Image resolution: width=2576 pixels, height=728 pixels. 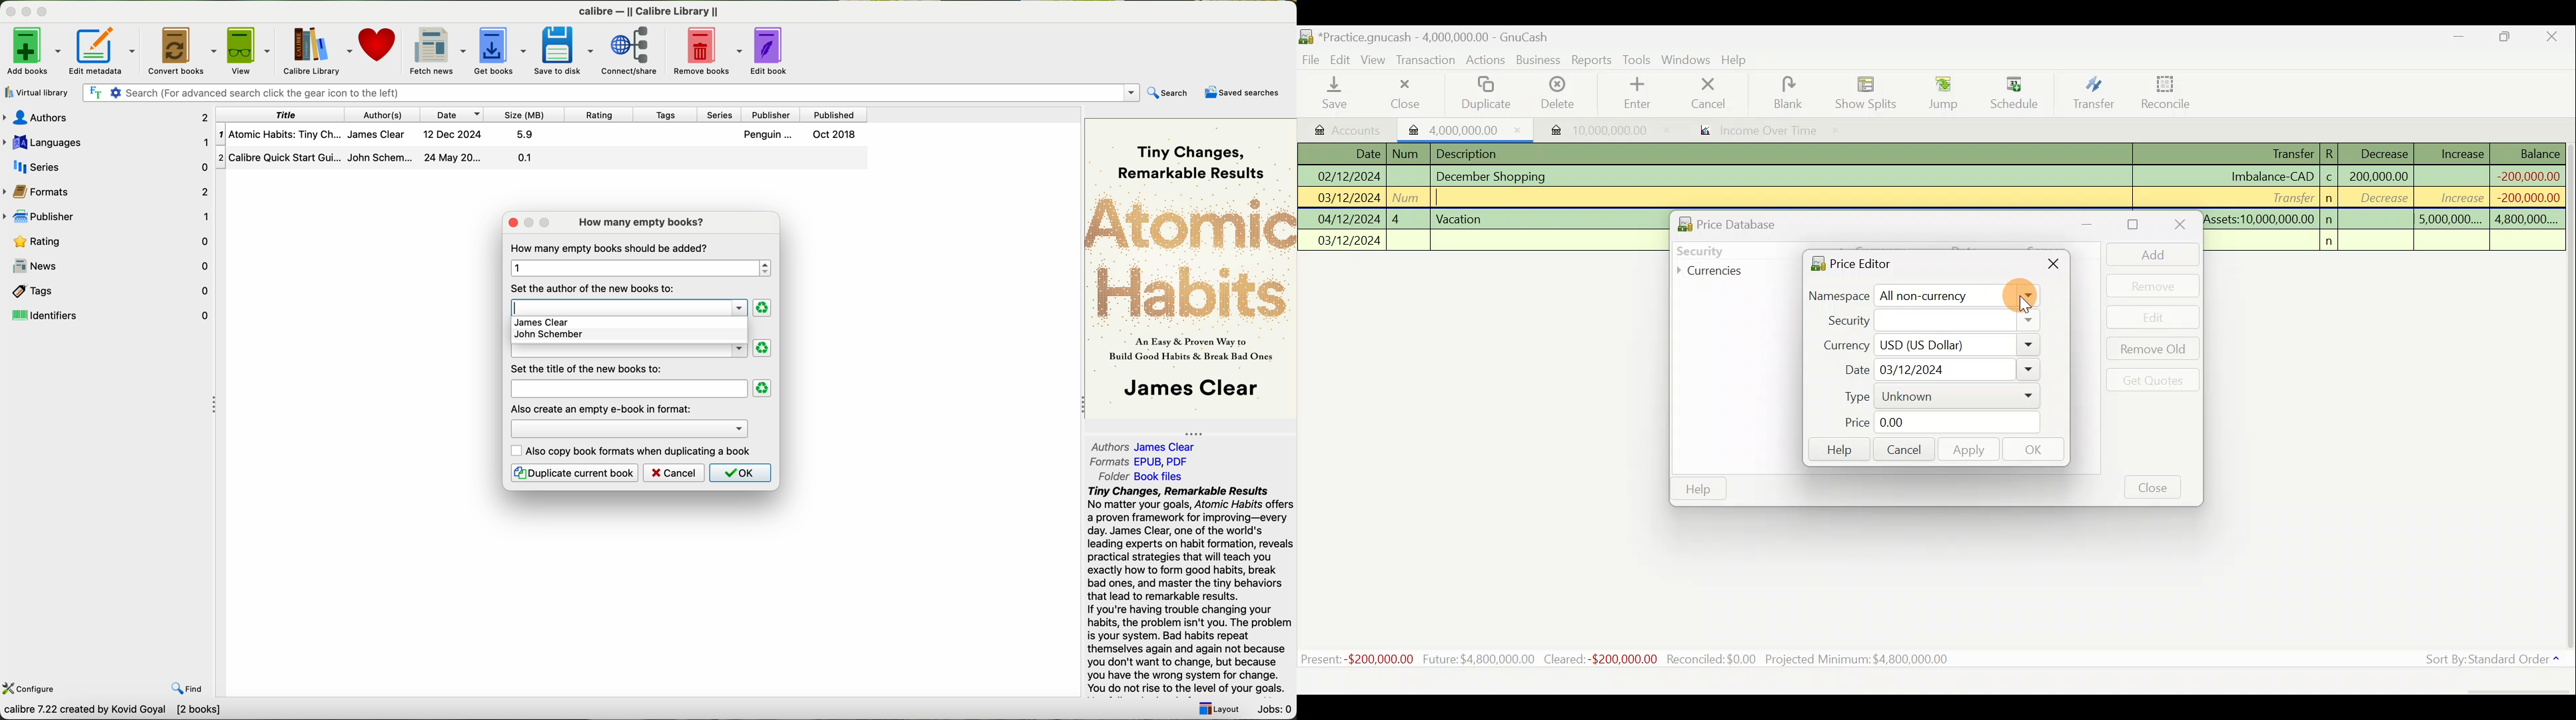 What do you see at coordinates (1471, 152) in the screenshot?
I see `Description` at bounding box center [1471, 152].